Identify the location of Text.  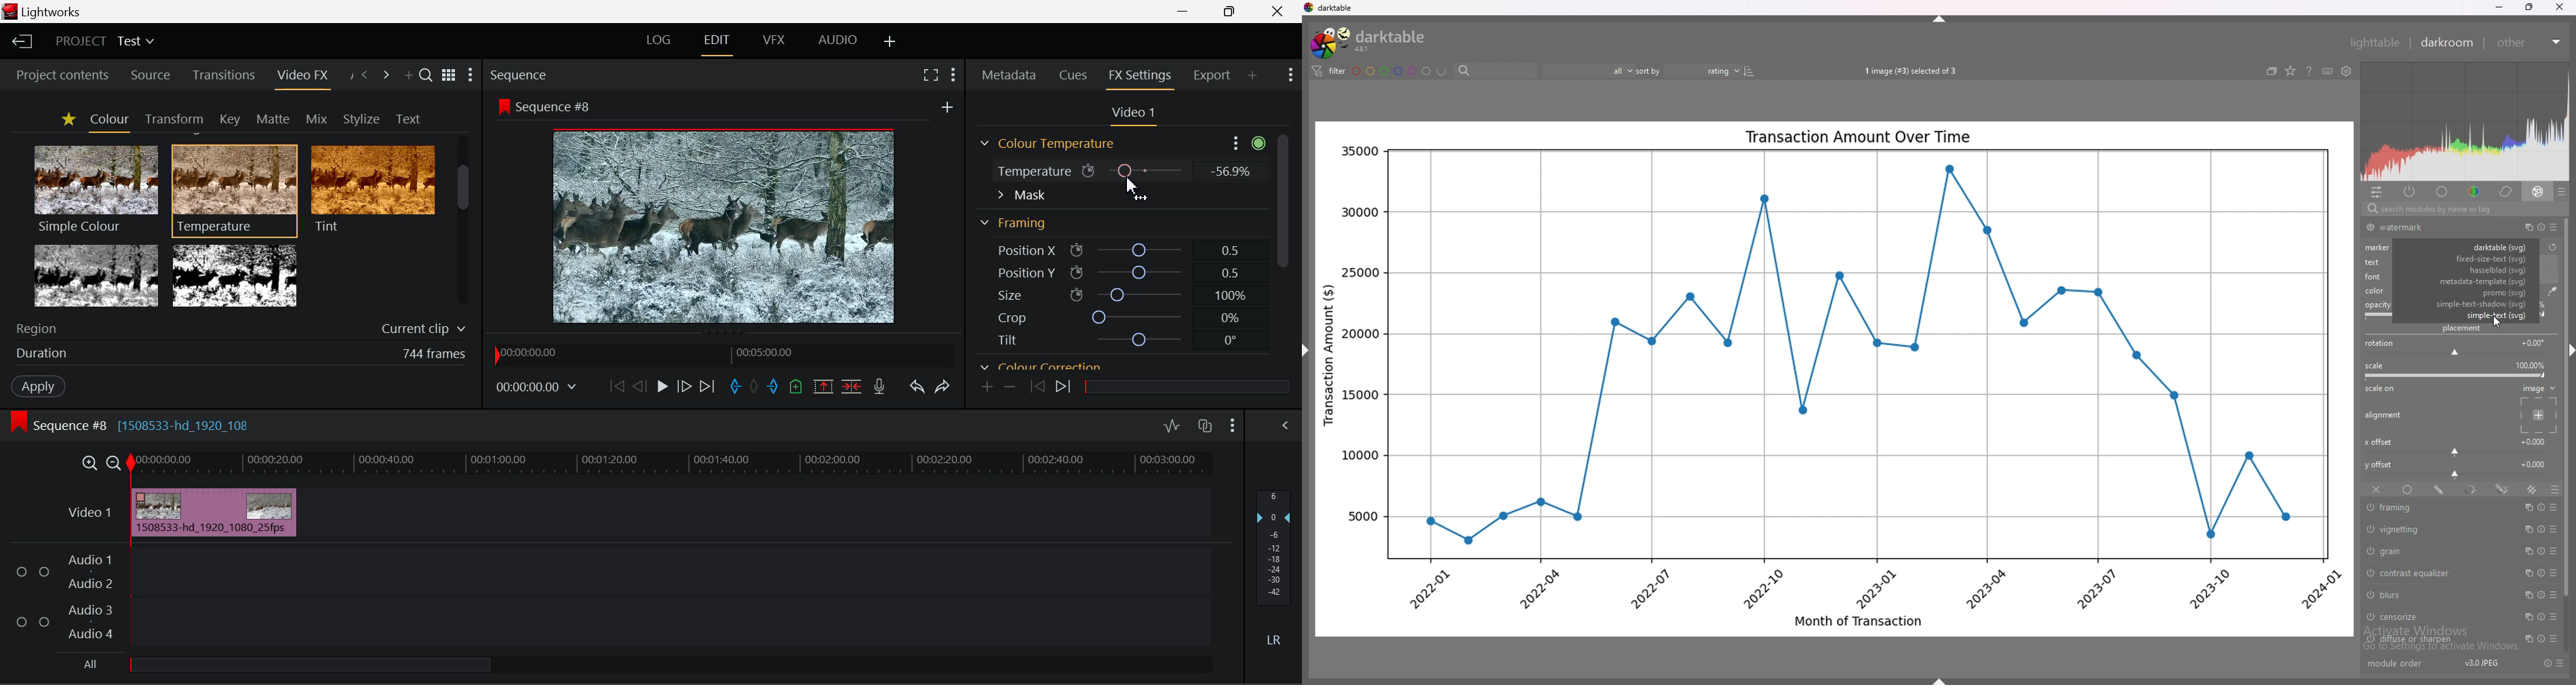
(405, 118).